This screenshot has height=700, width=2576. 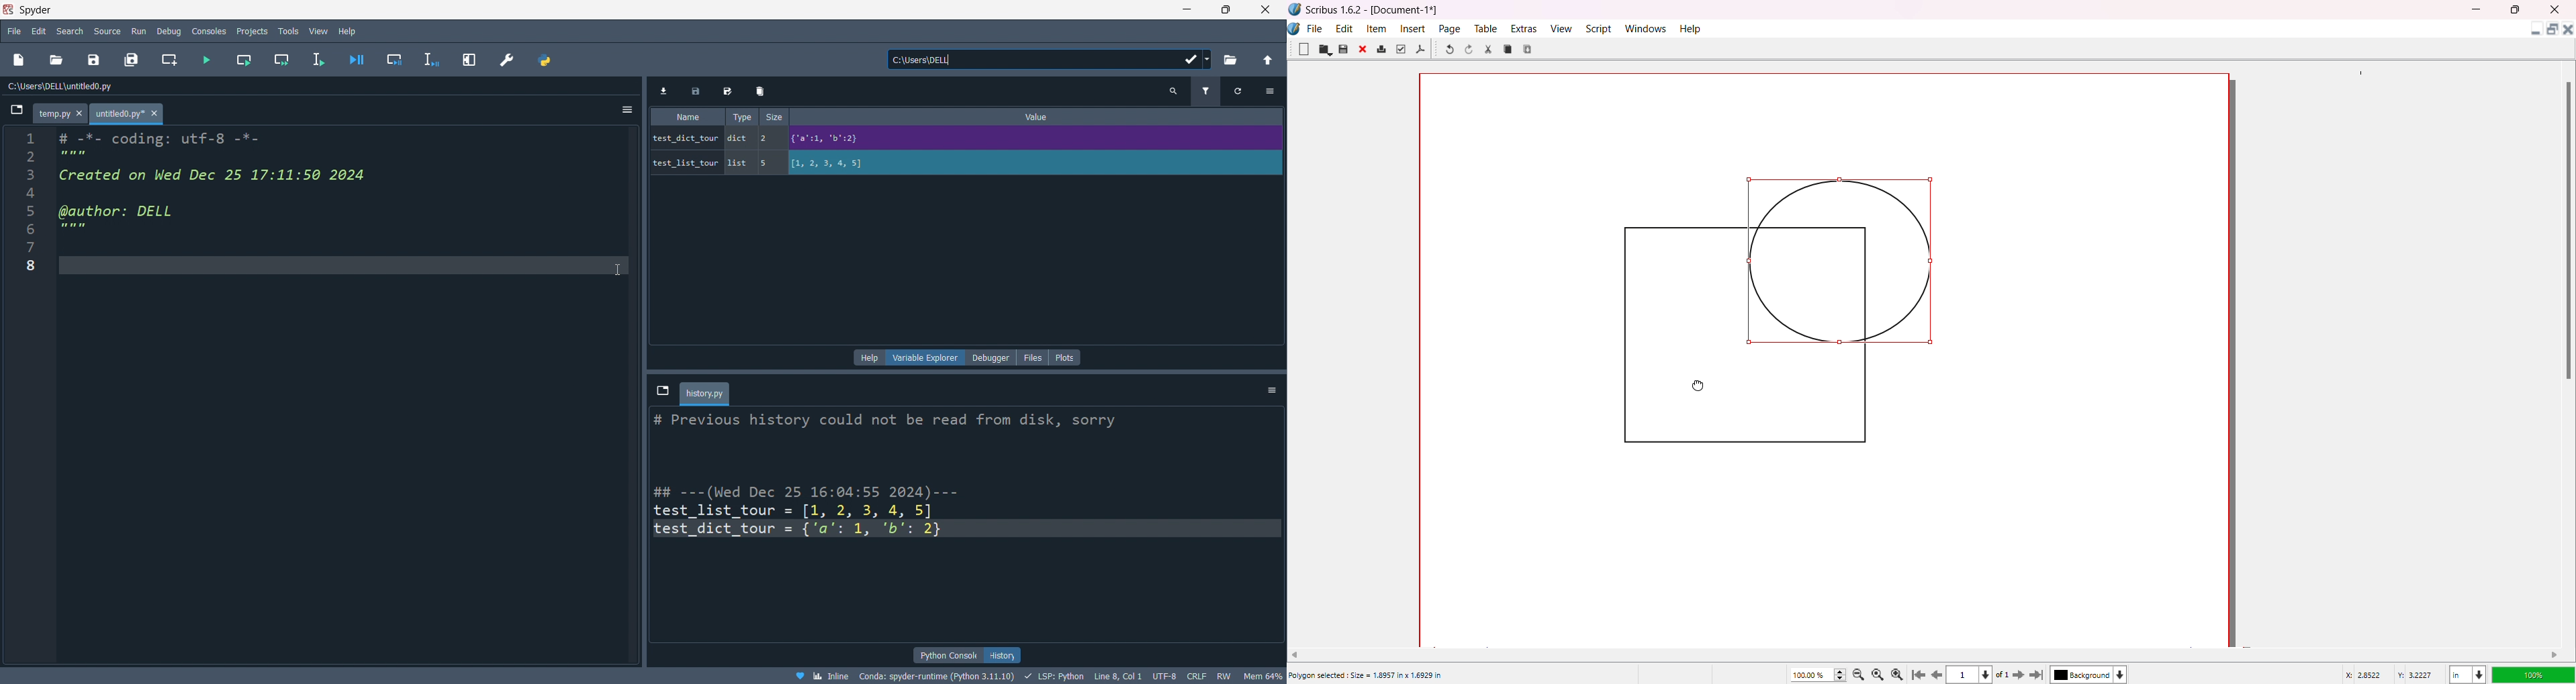 I want to click on history, so click(x=1005, y=655).